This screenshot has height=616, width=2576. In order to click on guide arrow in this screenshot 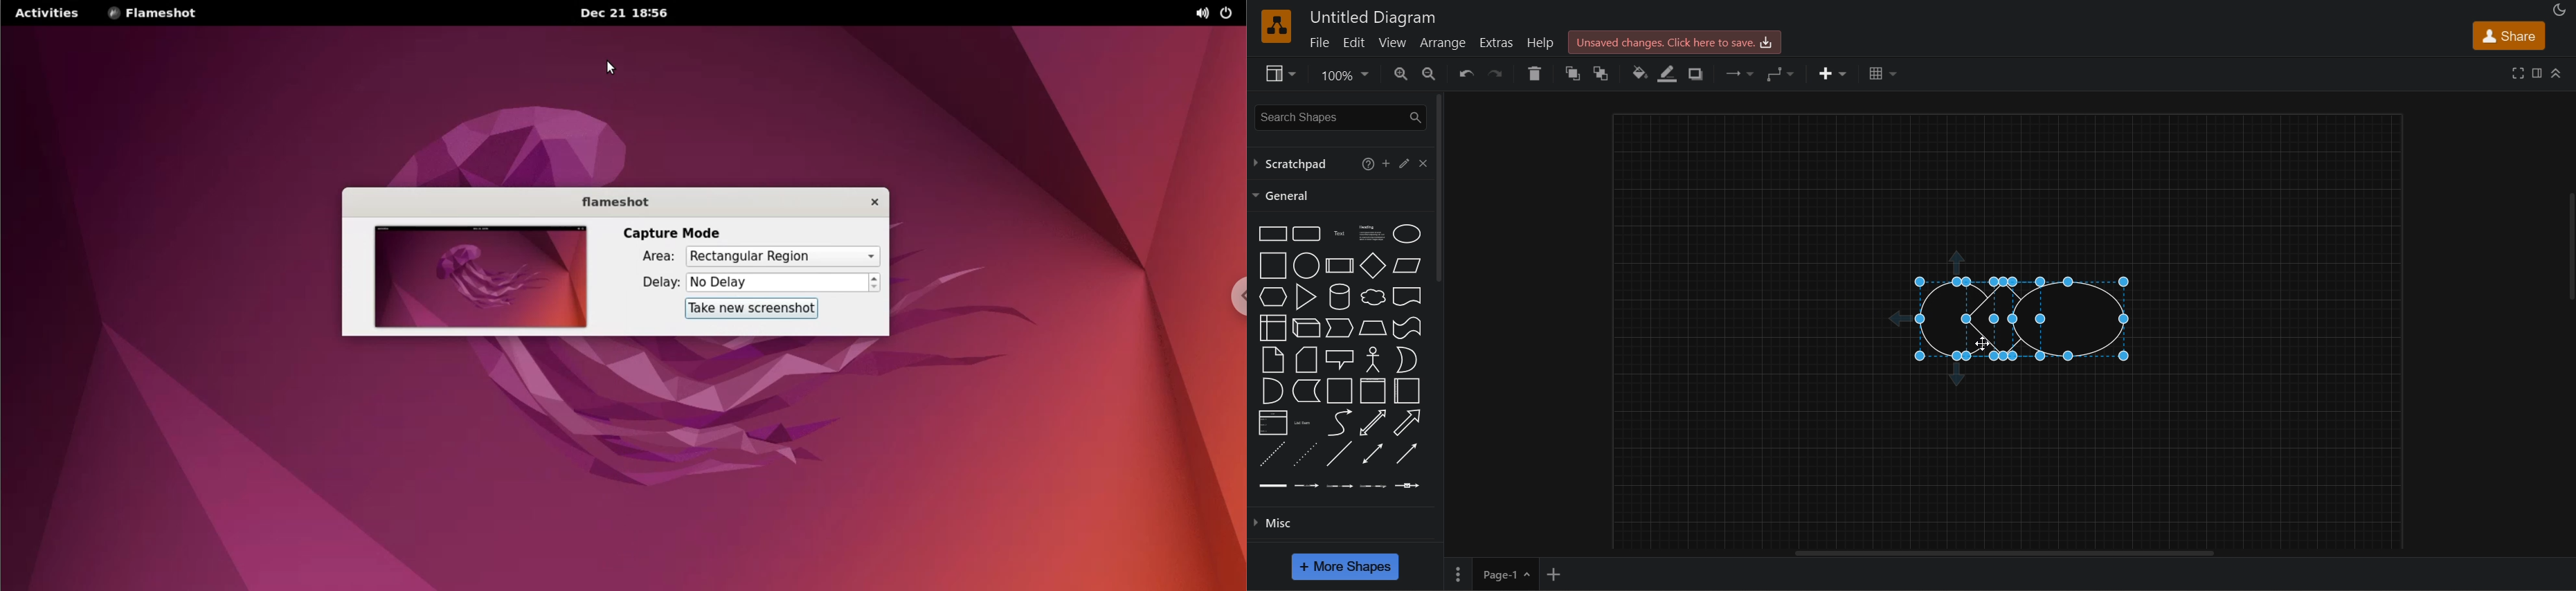, I will do `click(1956, 260)`.